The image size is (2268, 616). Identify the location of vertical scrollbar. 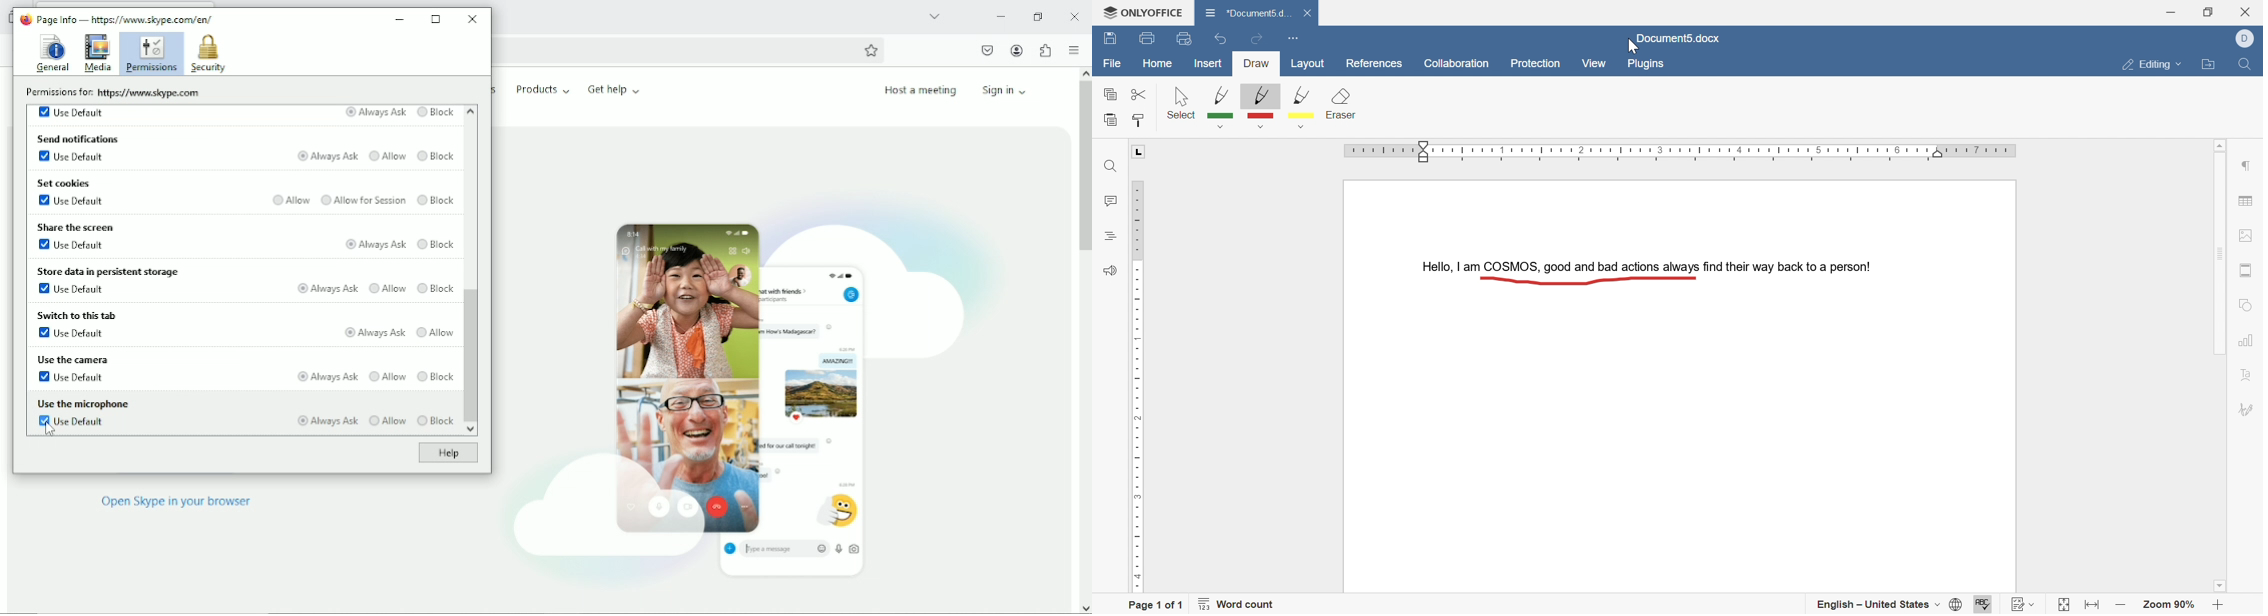
(1083, 168).